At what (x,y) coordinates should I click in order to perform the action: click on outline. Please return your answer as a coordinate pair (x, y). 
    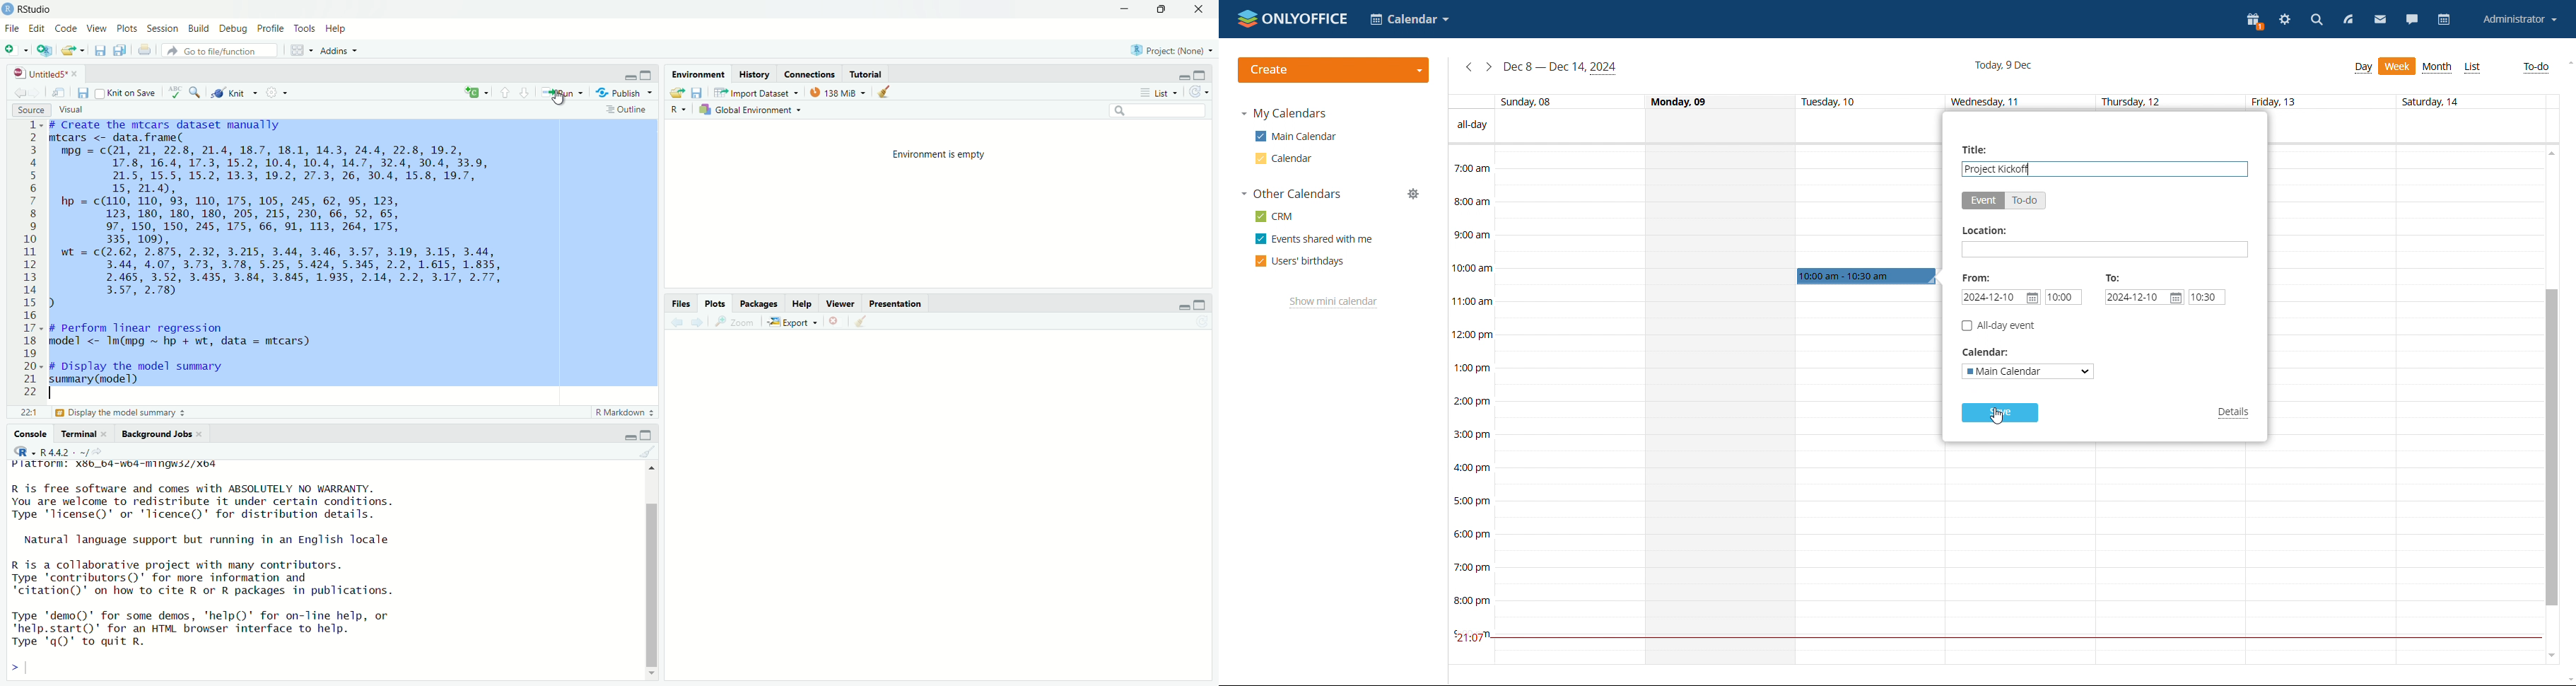
    Looking at the image, I should click on (626, 111).